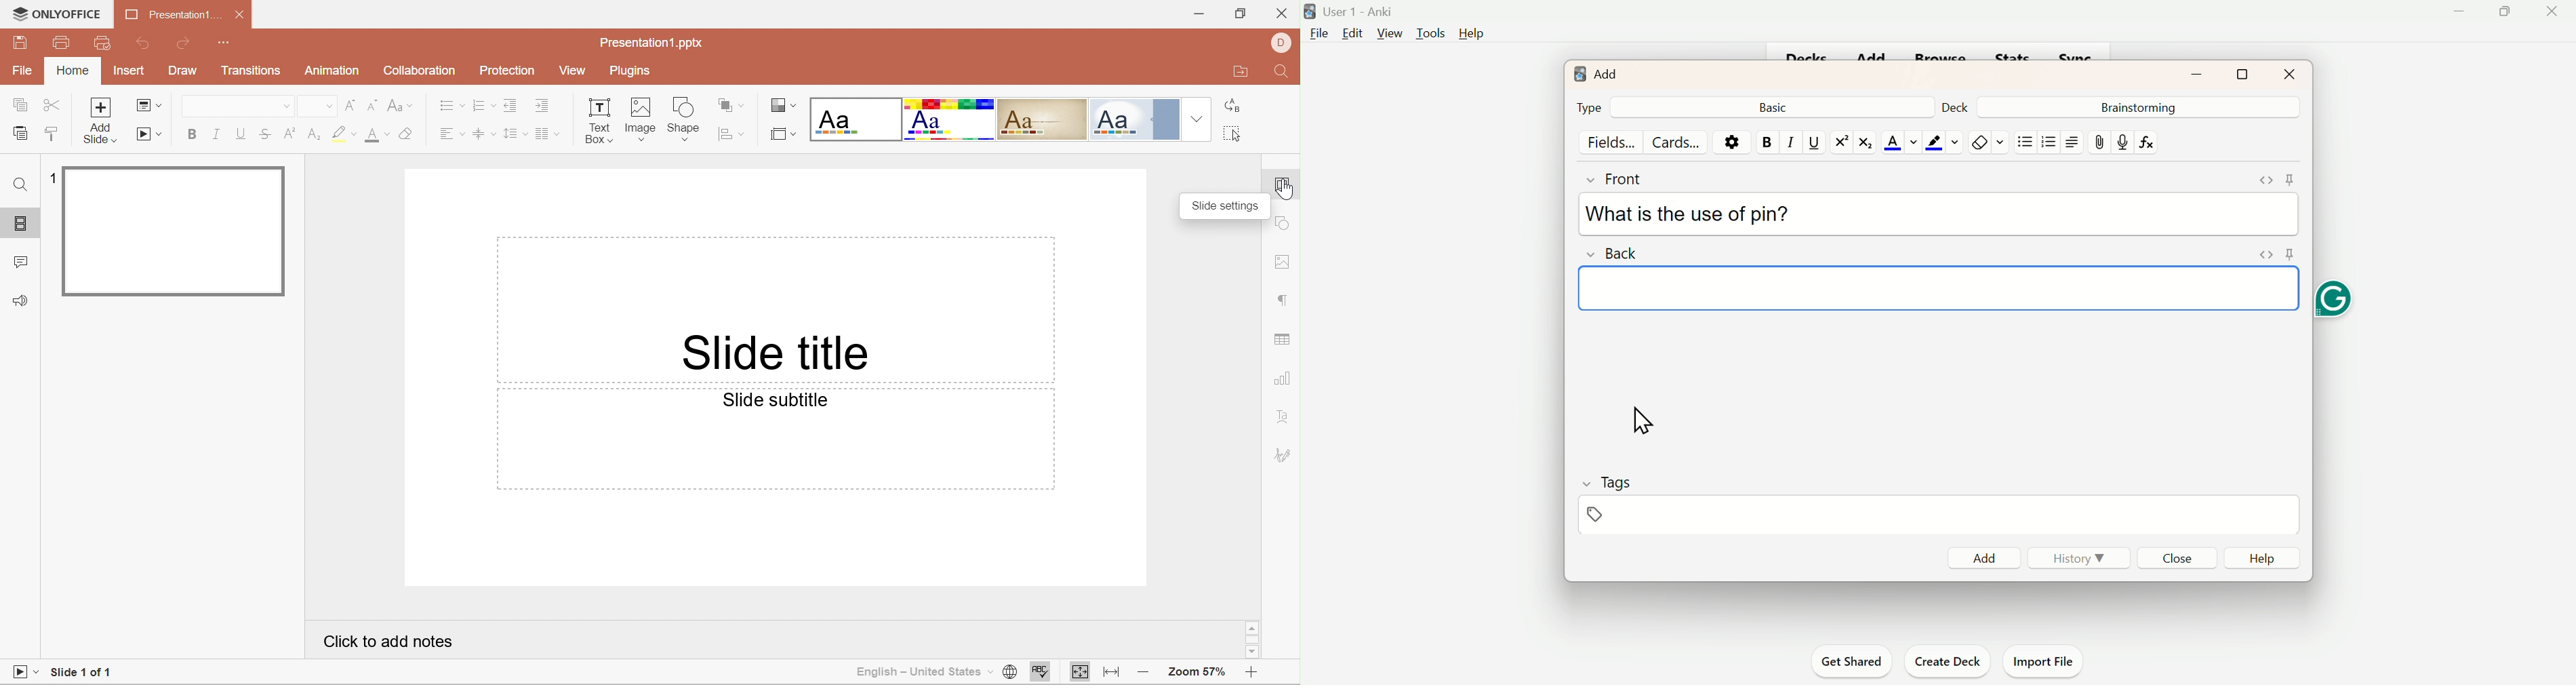  I want to click on Change slide layout, so click(145, 104).